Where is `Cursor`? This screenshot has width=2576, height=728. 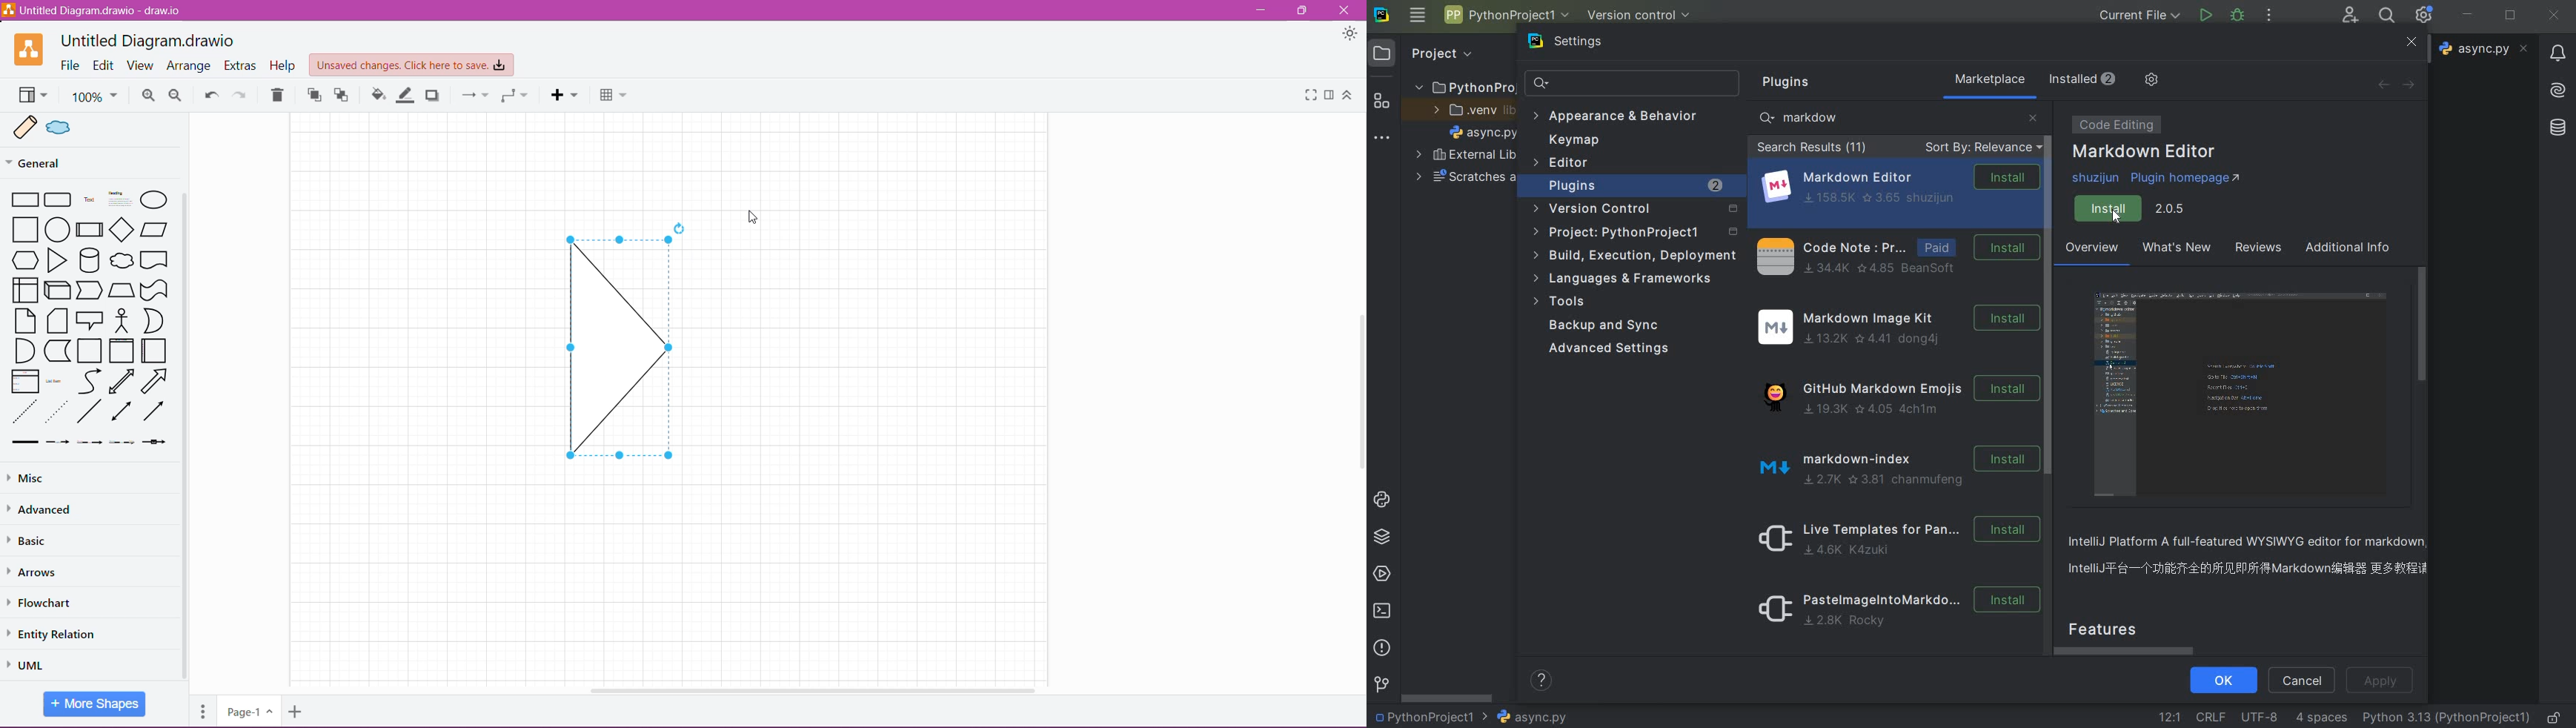 Cursor is located at coordinates (754, 216).